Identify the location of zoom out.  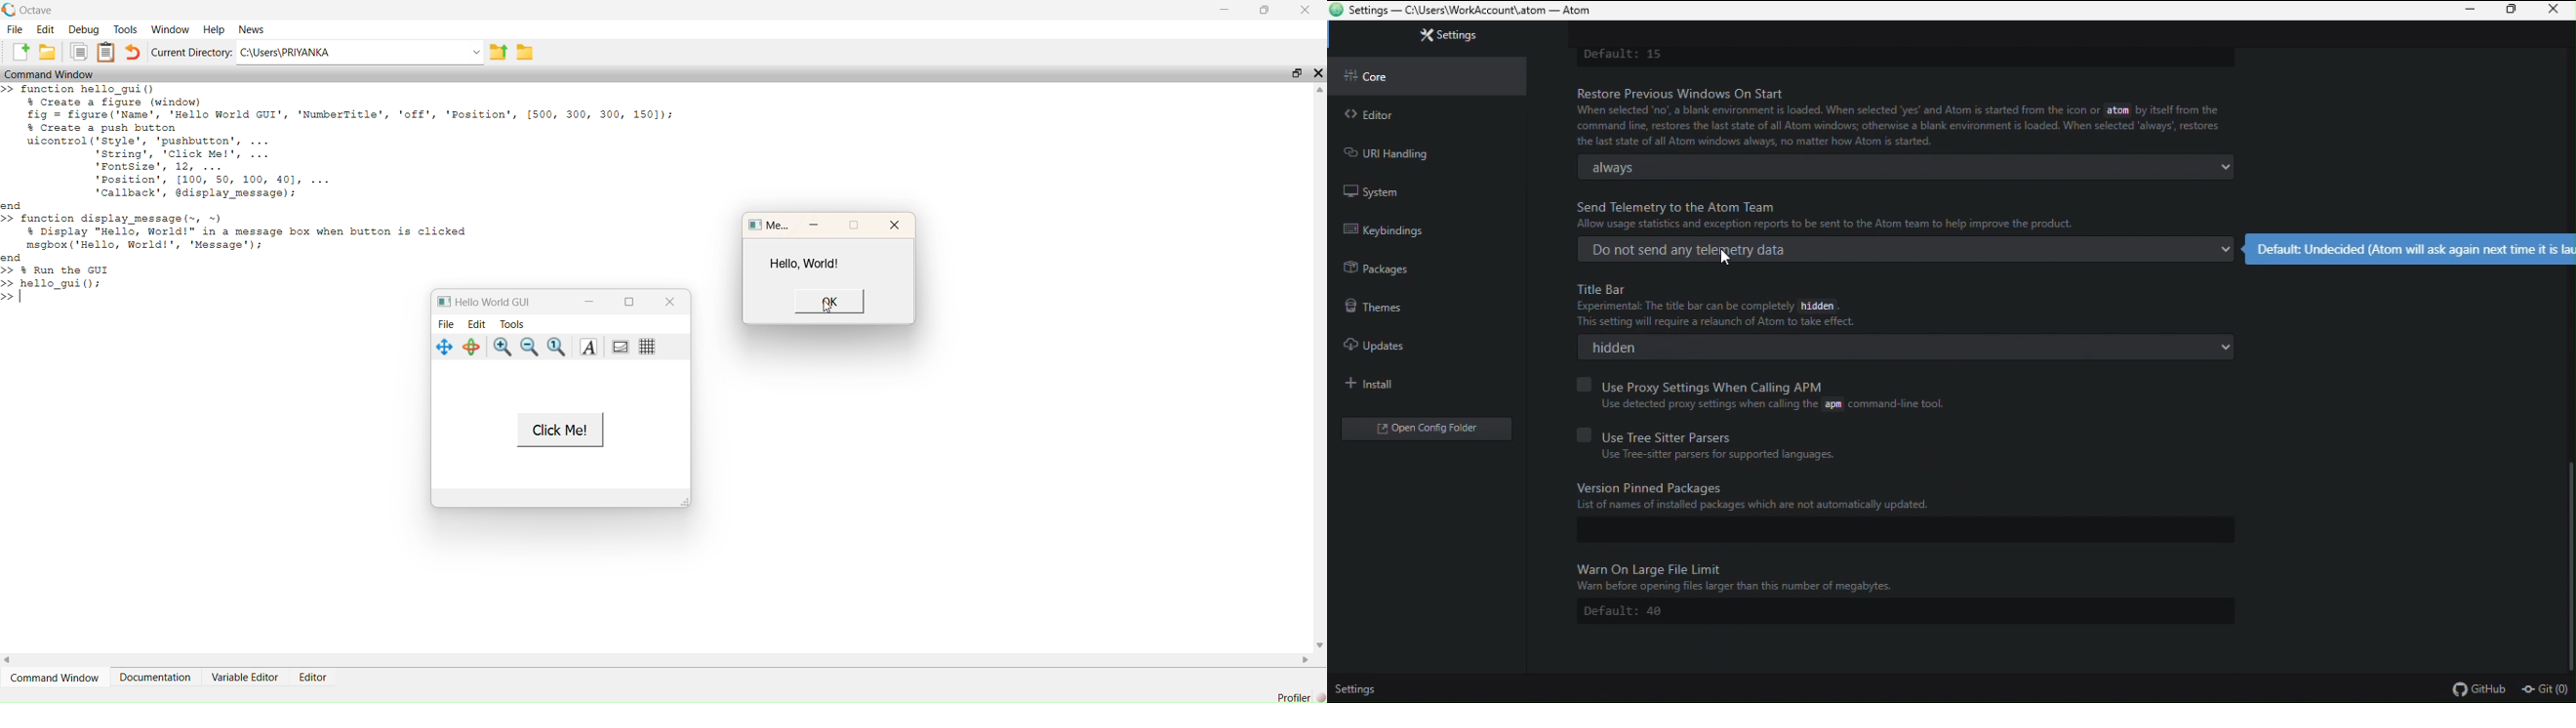
(532, 347).